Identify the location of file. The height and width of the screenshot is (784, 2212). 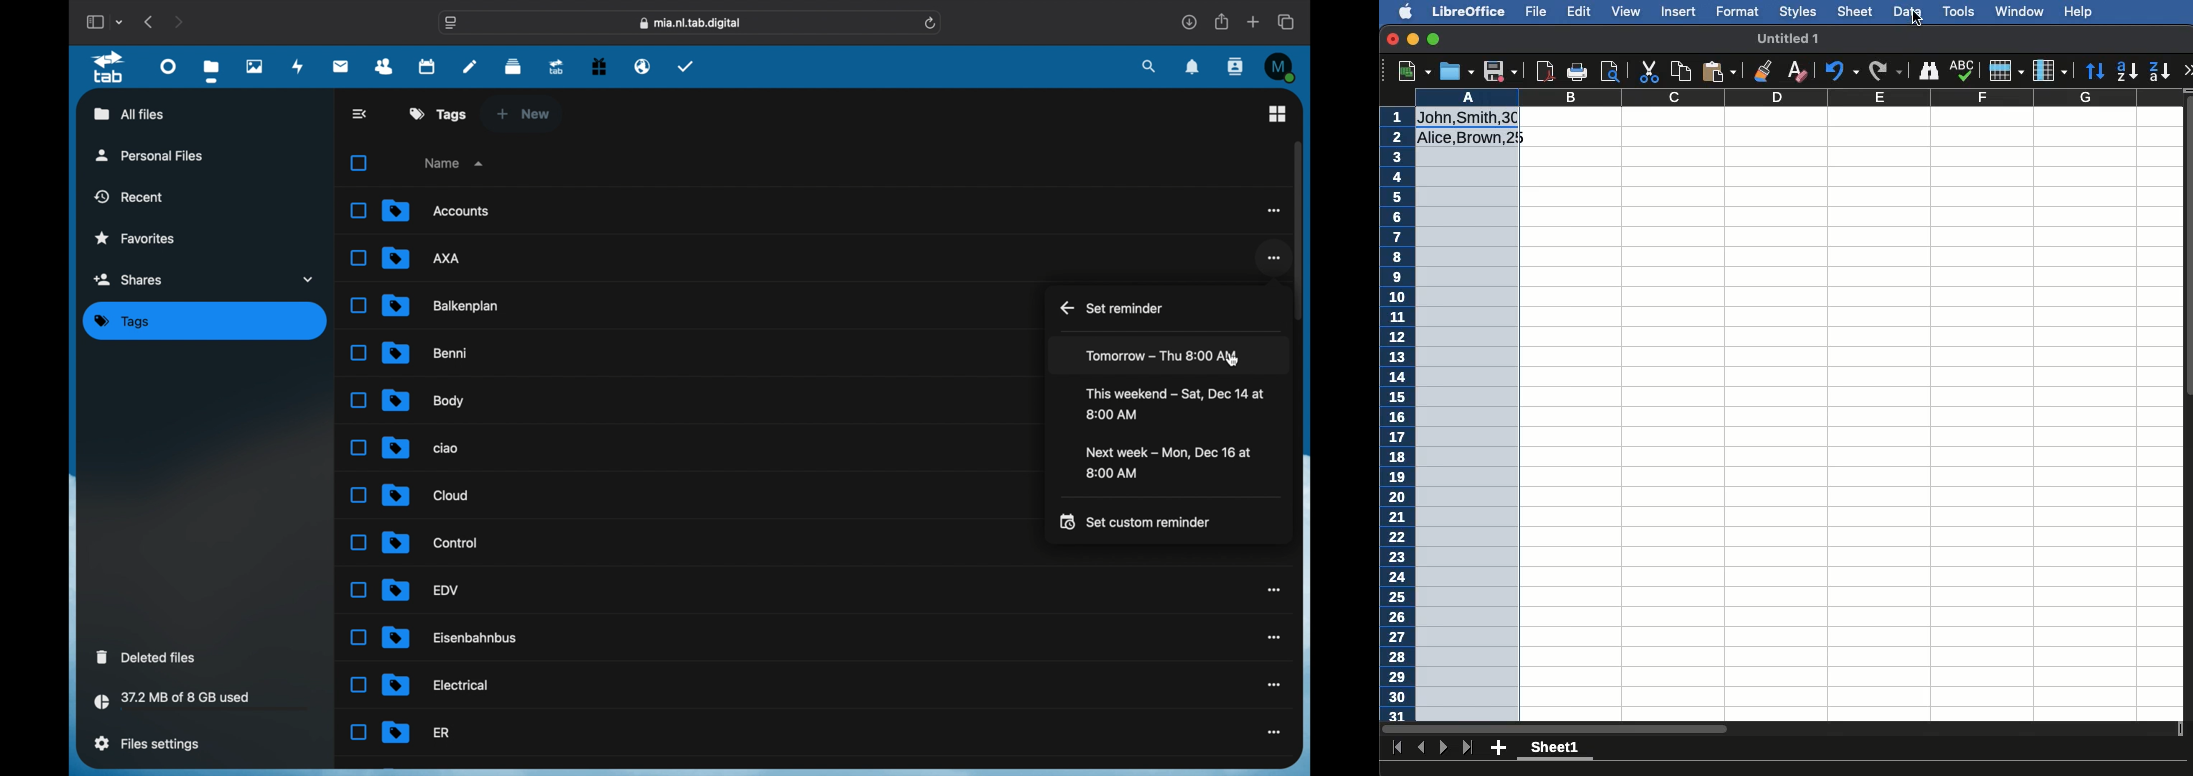
(423, 258).